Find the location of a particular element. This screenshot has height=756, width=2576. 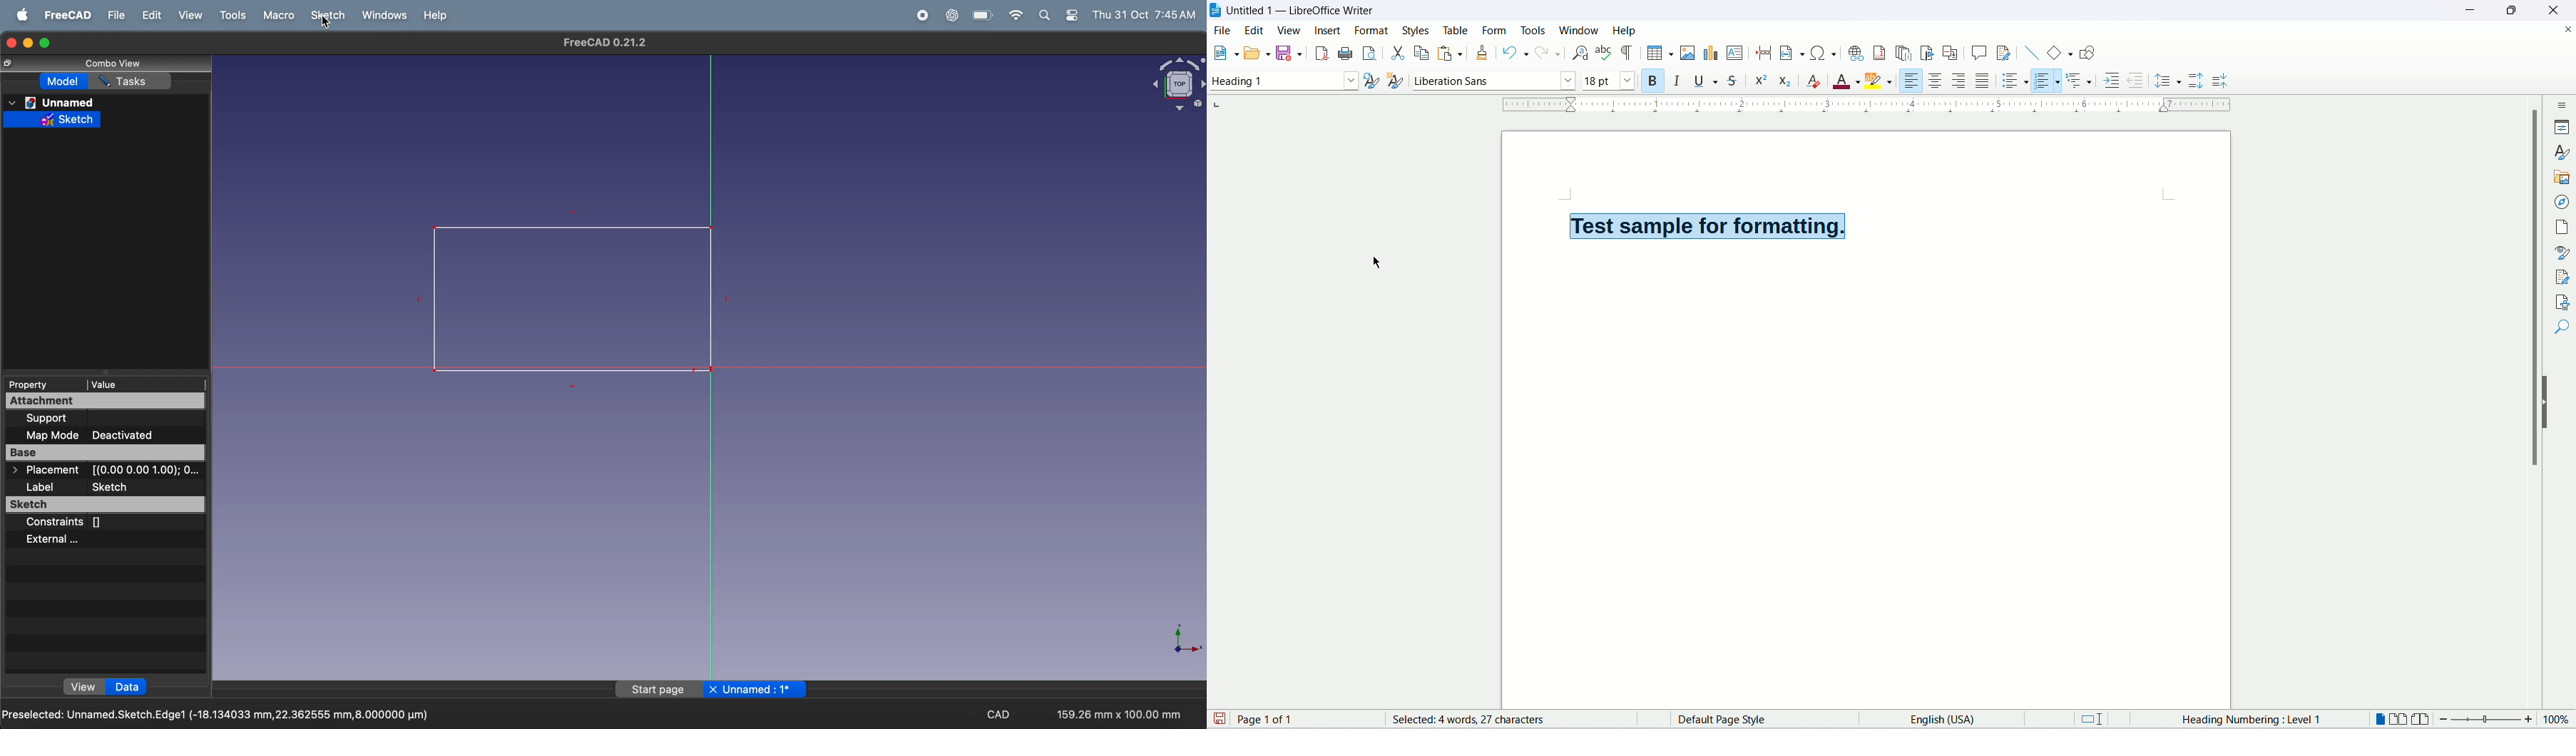

tools is located at coordinates (230, 17).